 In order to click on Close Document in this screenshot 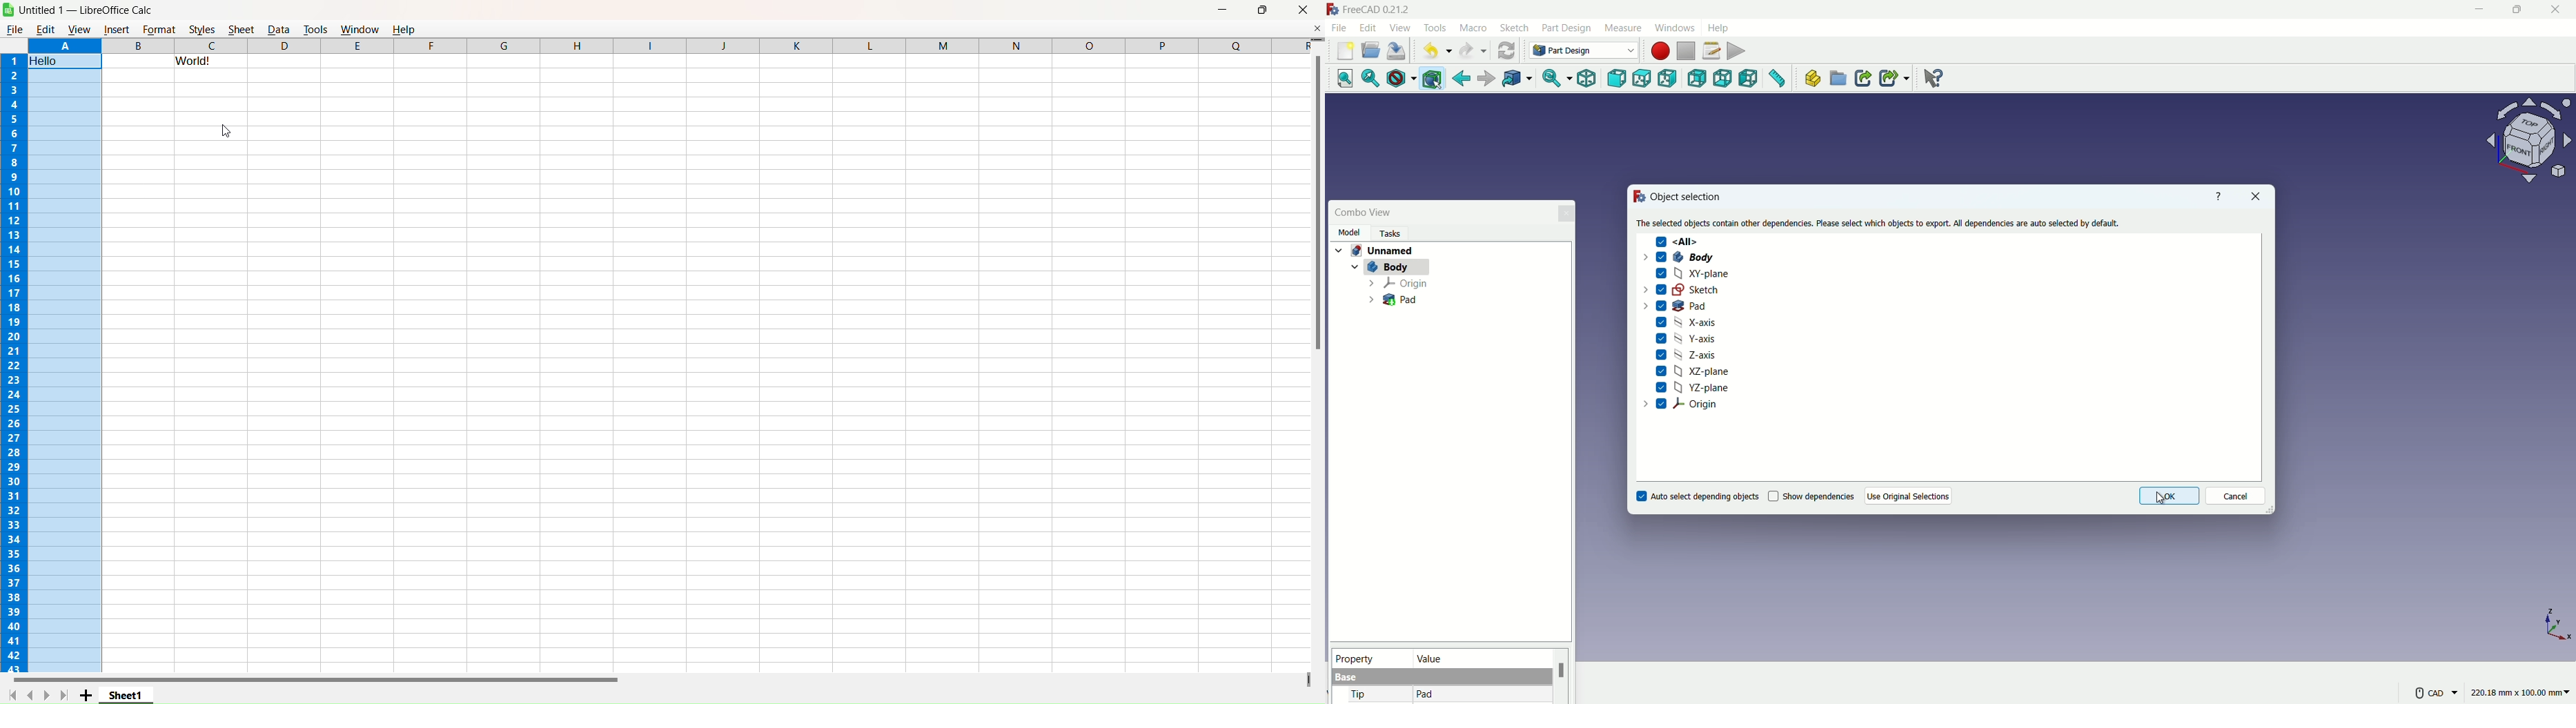, I will do `click(1317, 28)`.